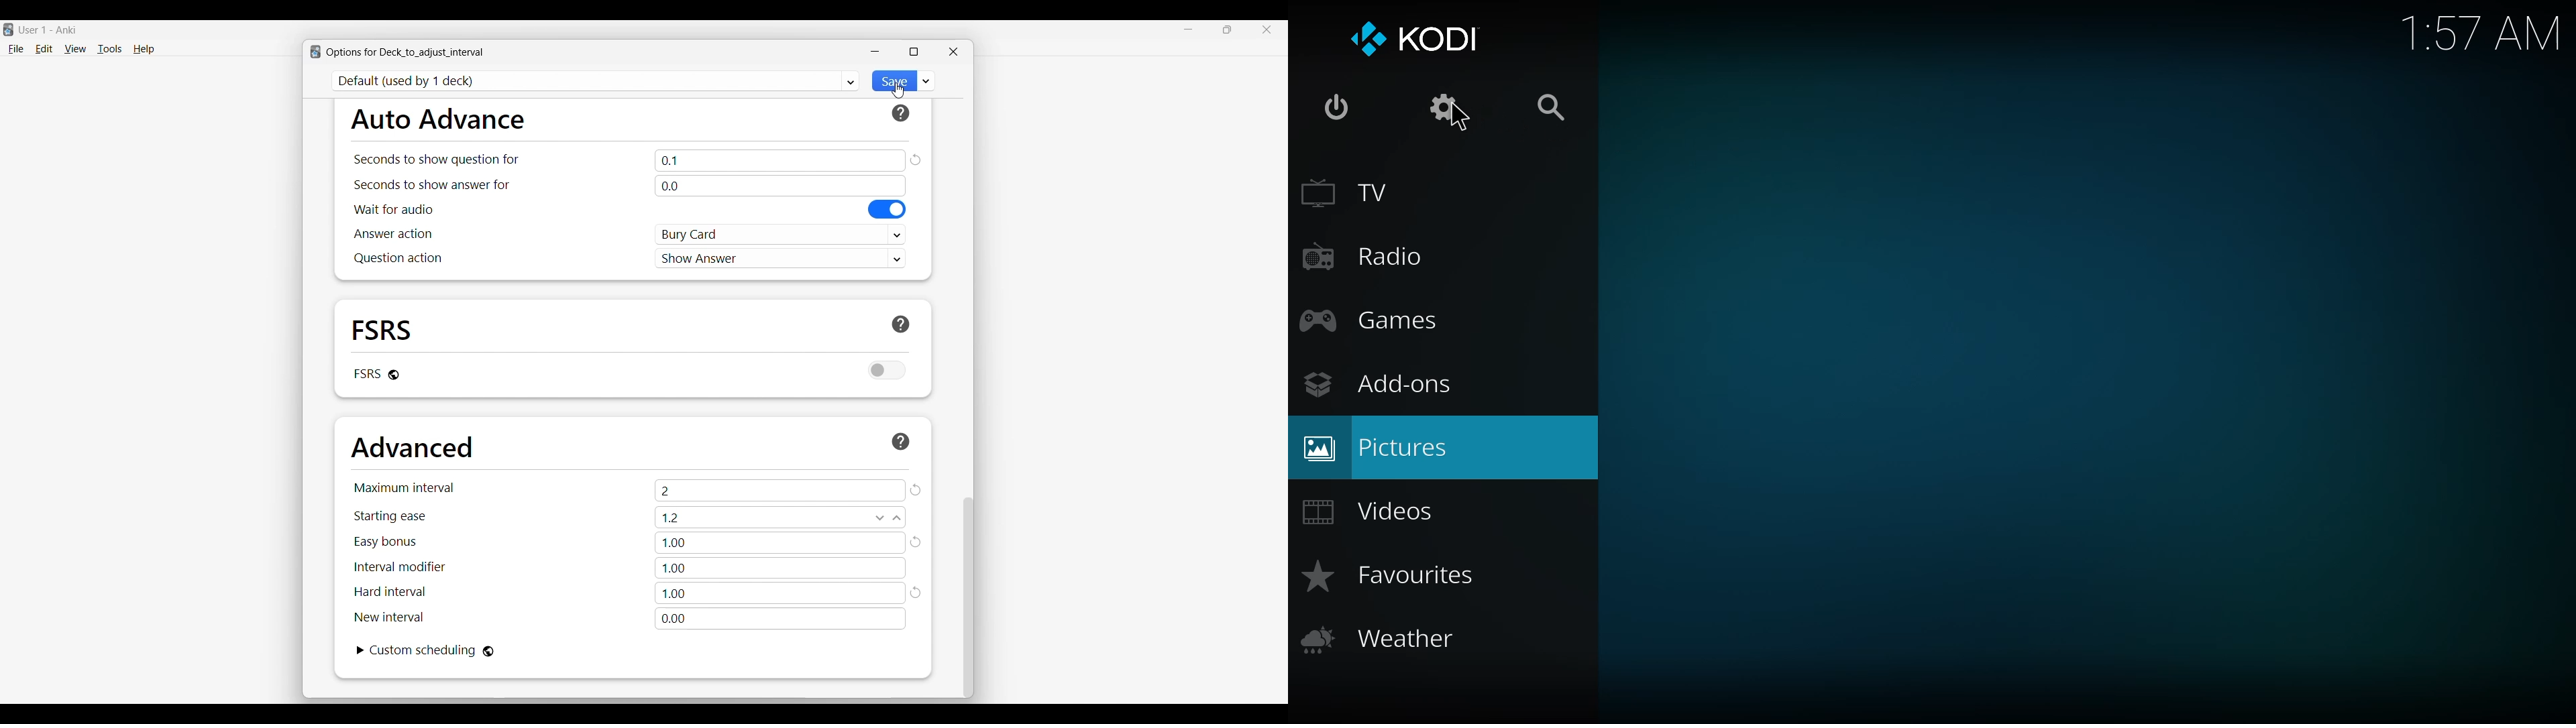 This screenshot has height=728, width=2576. What do you see at coordinates (1375, 511) in the screenshot?
I see `videos` at bounding box center [1375, 511].